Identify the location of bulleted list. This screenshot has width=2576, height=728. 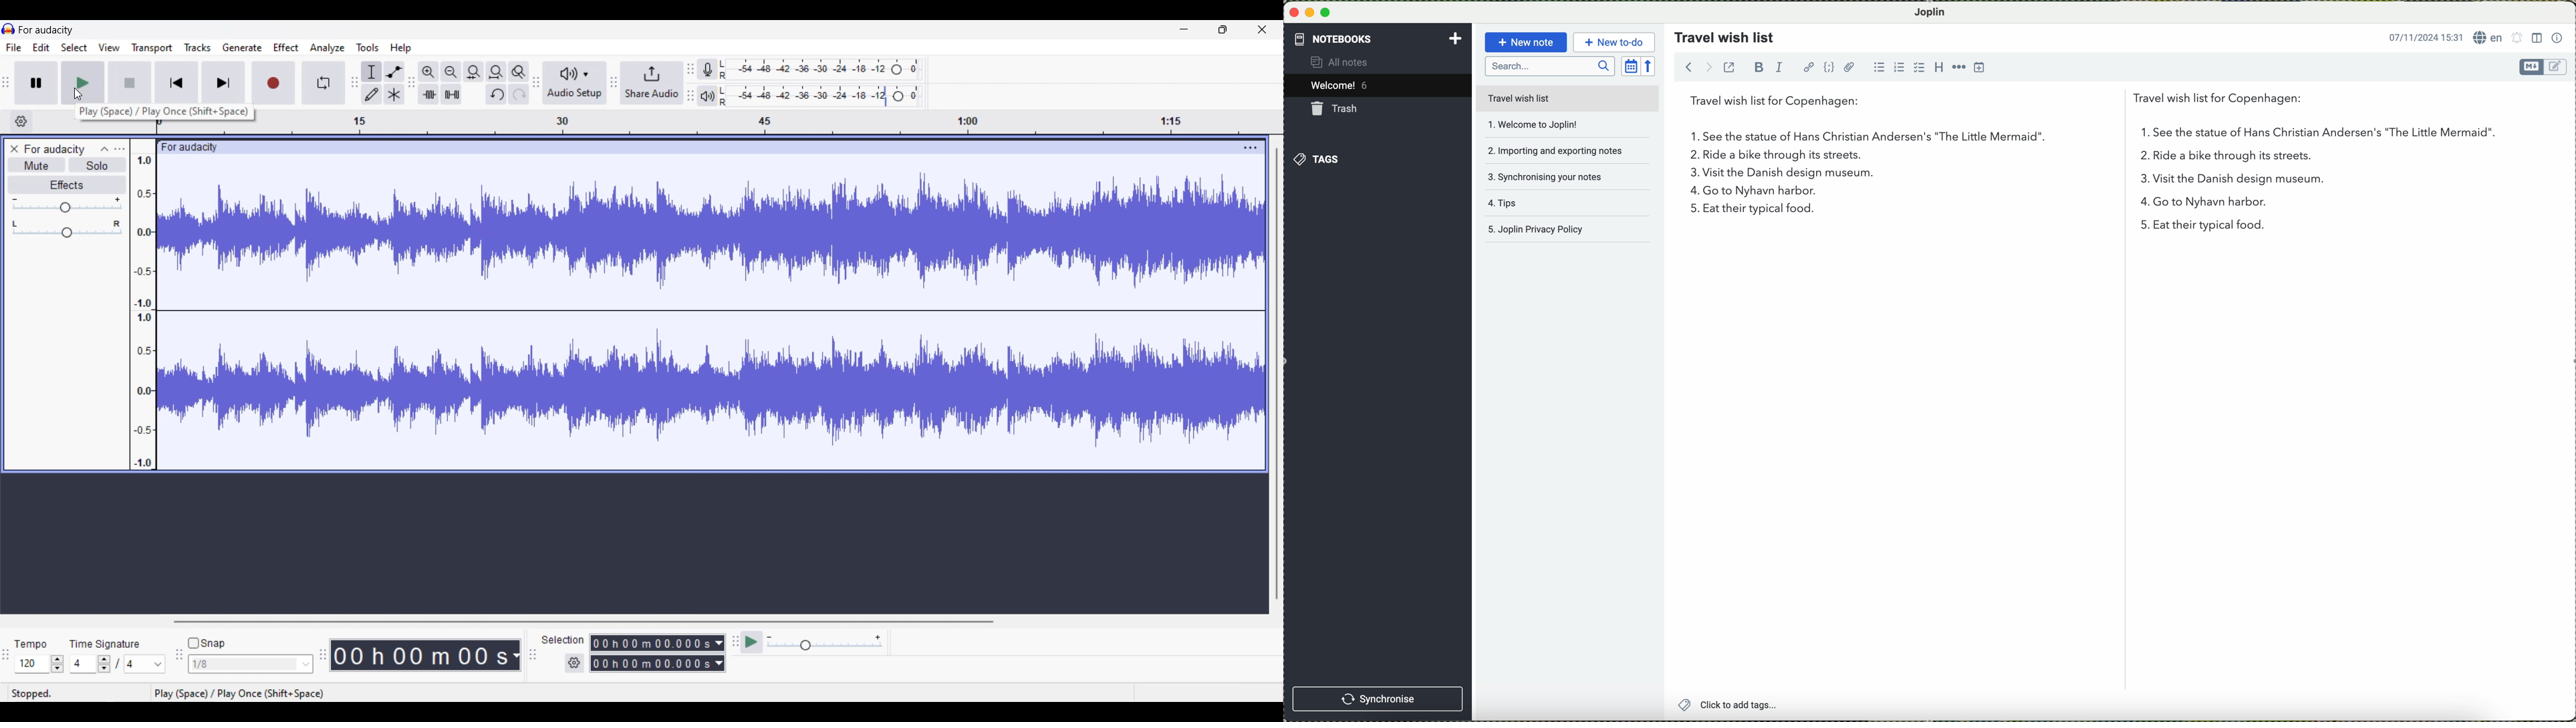
(1881, 68).